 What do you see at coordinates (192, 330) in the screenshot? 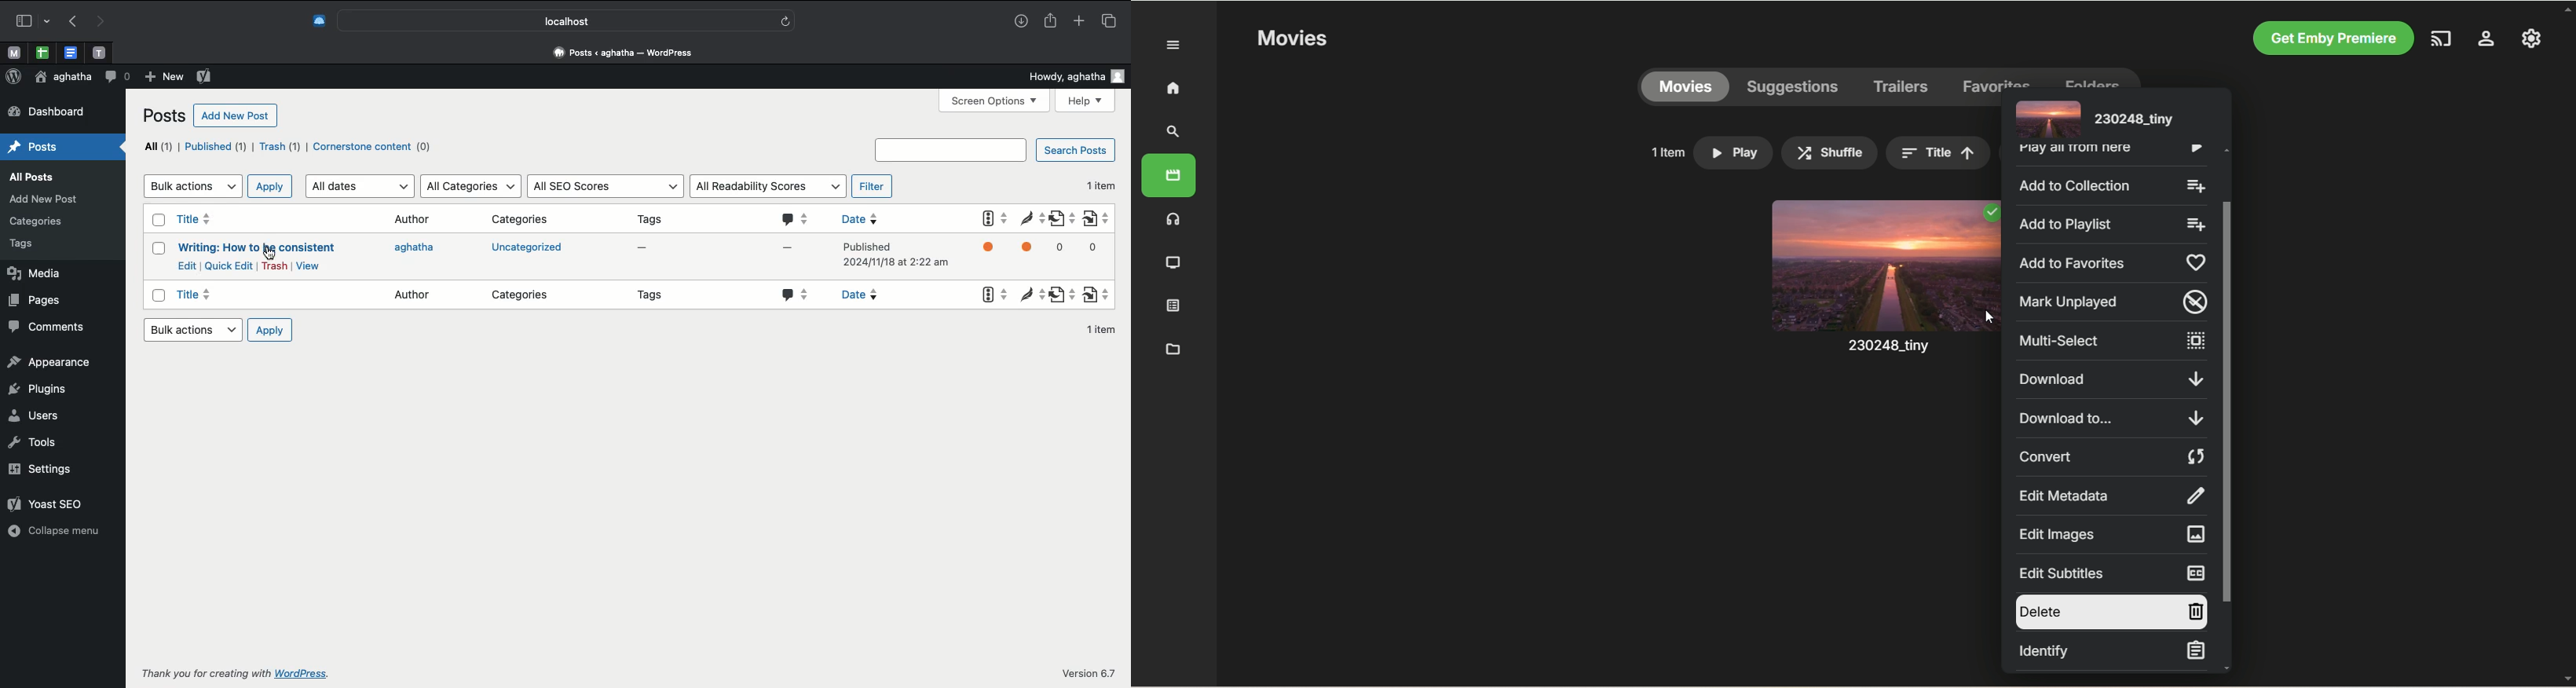
I see `Bulk actions` at bounding box center [192, 330].